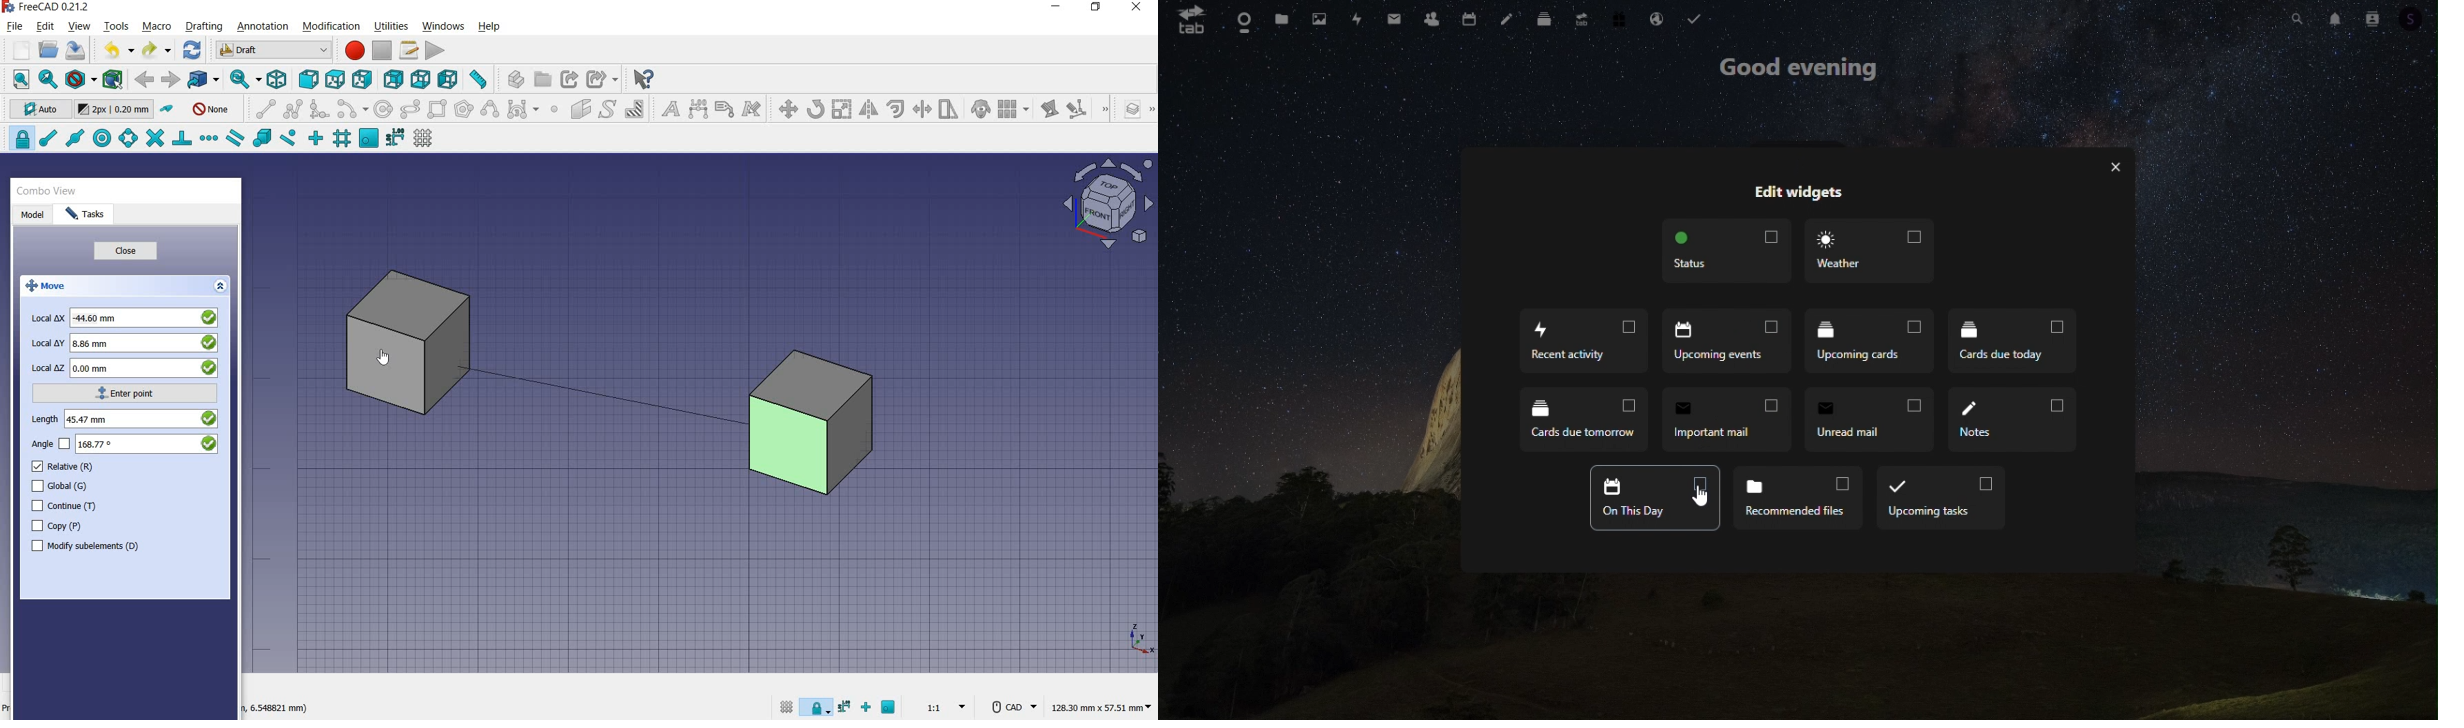  I want to click on files, so click(1282, 20).